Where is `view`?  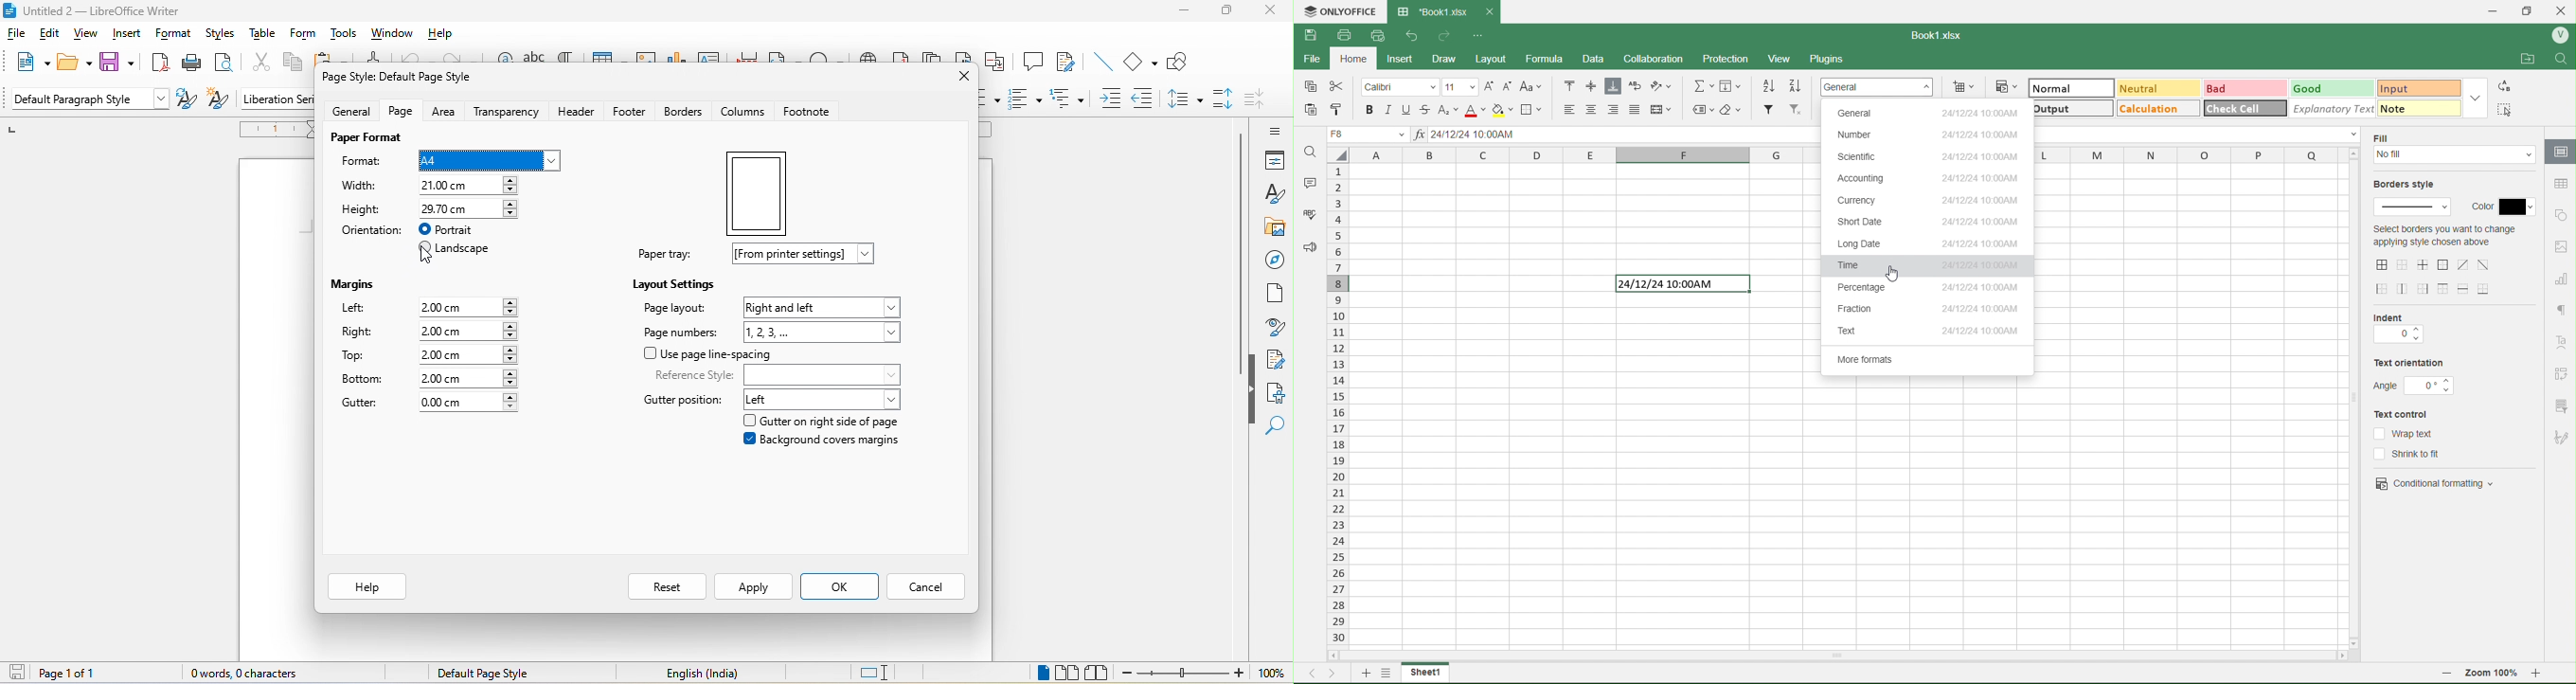 view is located at coordinates (86, 36).